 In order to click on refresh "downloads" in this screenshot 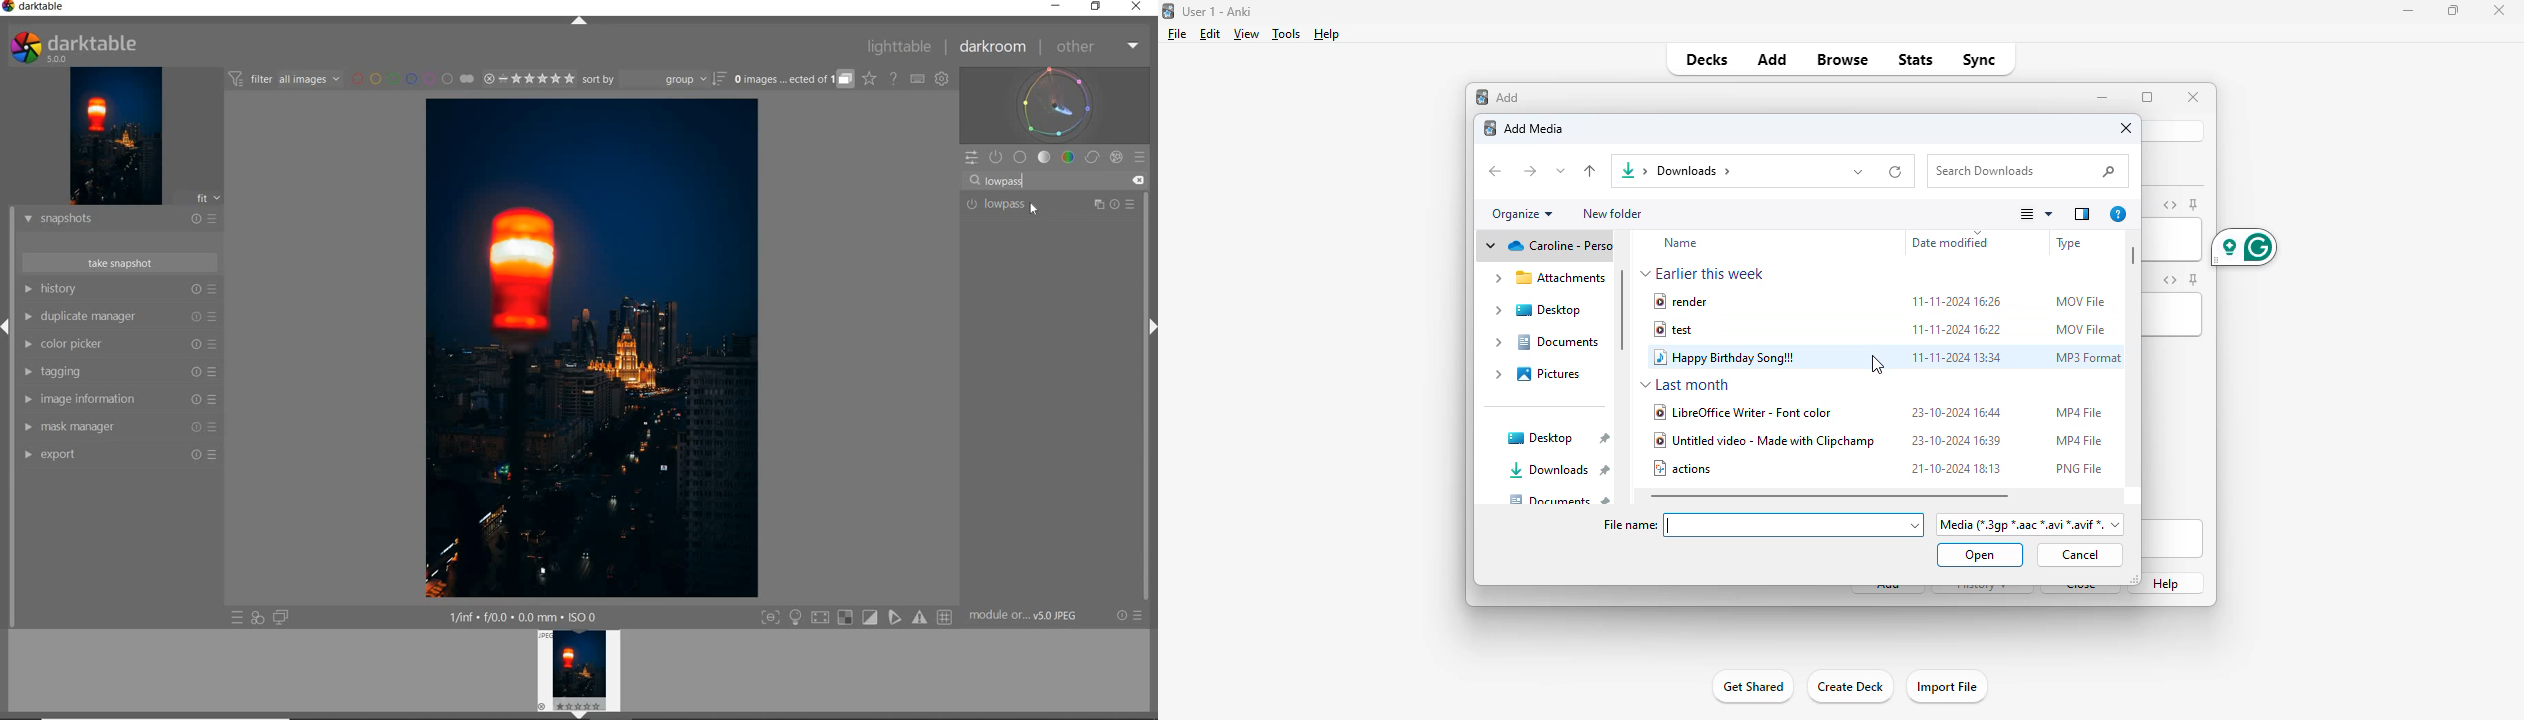, I will do `click(1895, 172)`.